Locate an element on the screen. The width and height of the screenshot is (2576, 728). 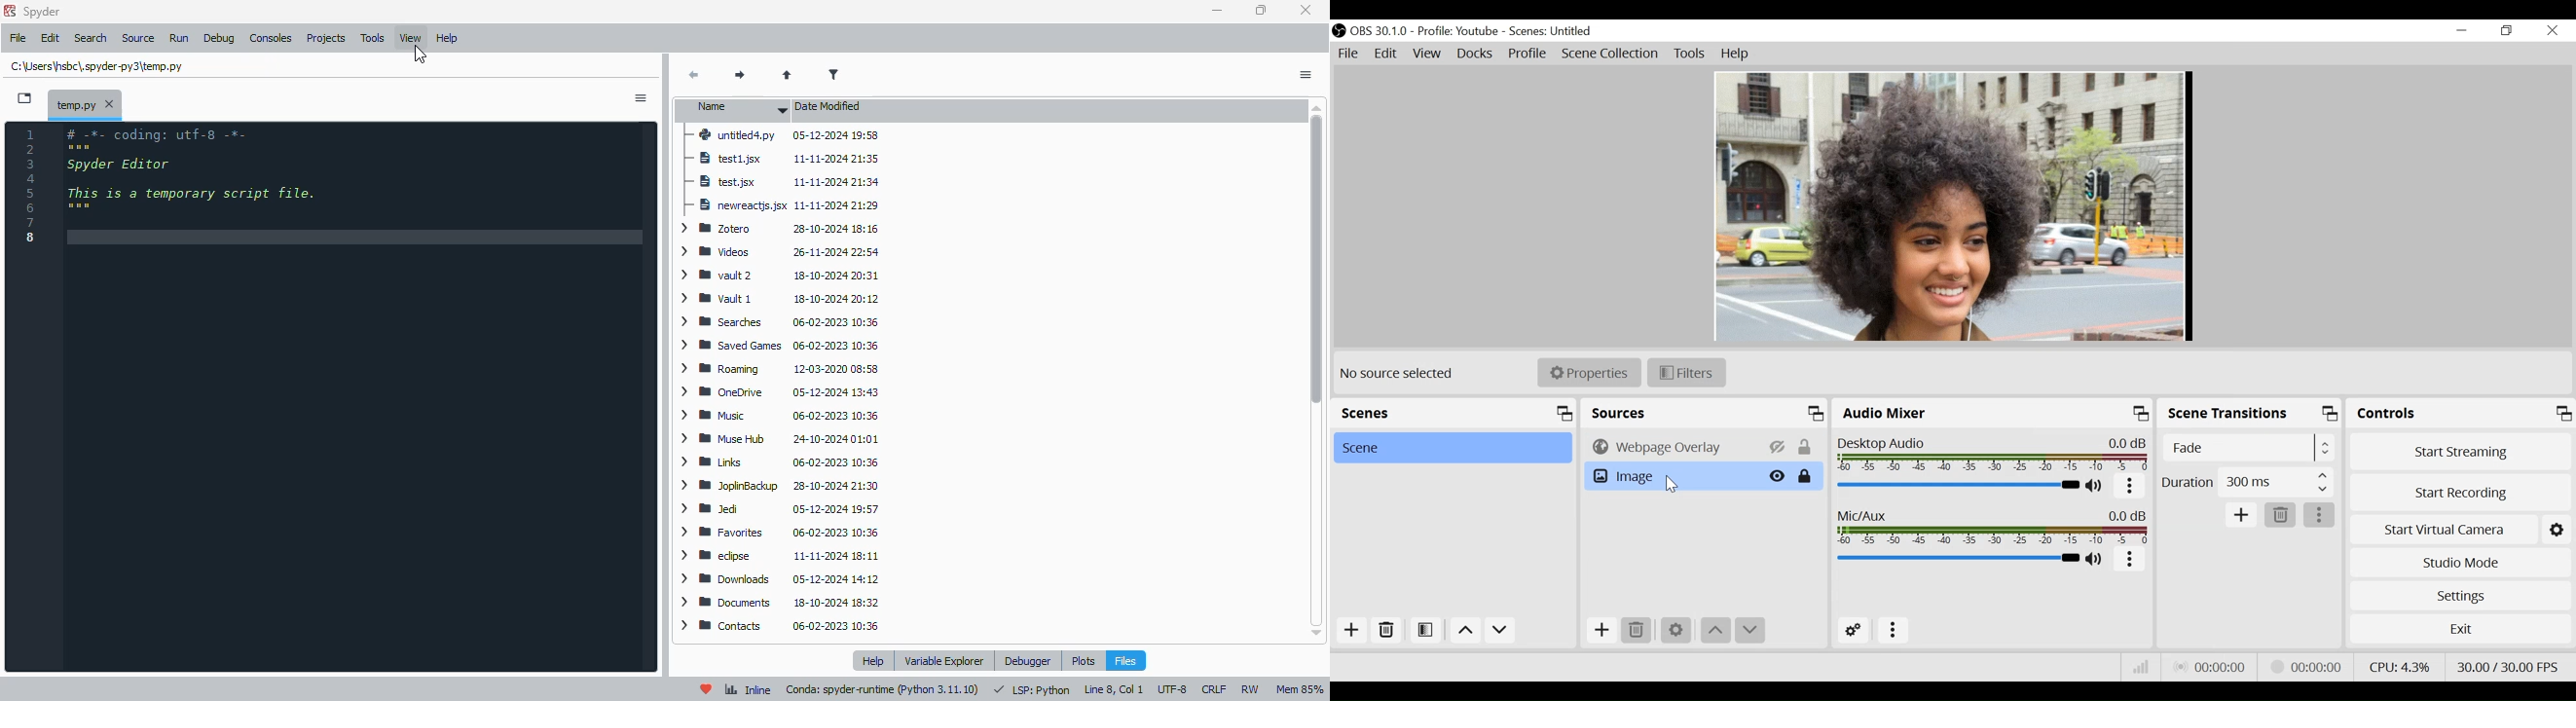
Close is located at coordinates (2553, 32).